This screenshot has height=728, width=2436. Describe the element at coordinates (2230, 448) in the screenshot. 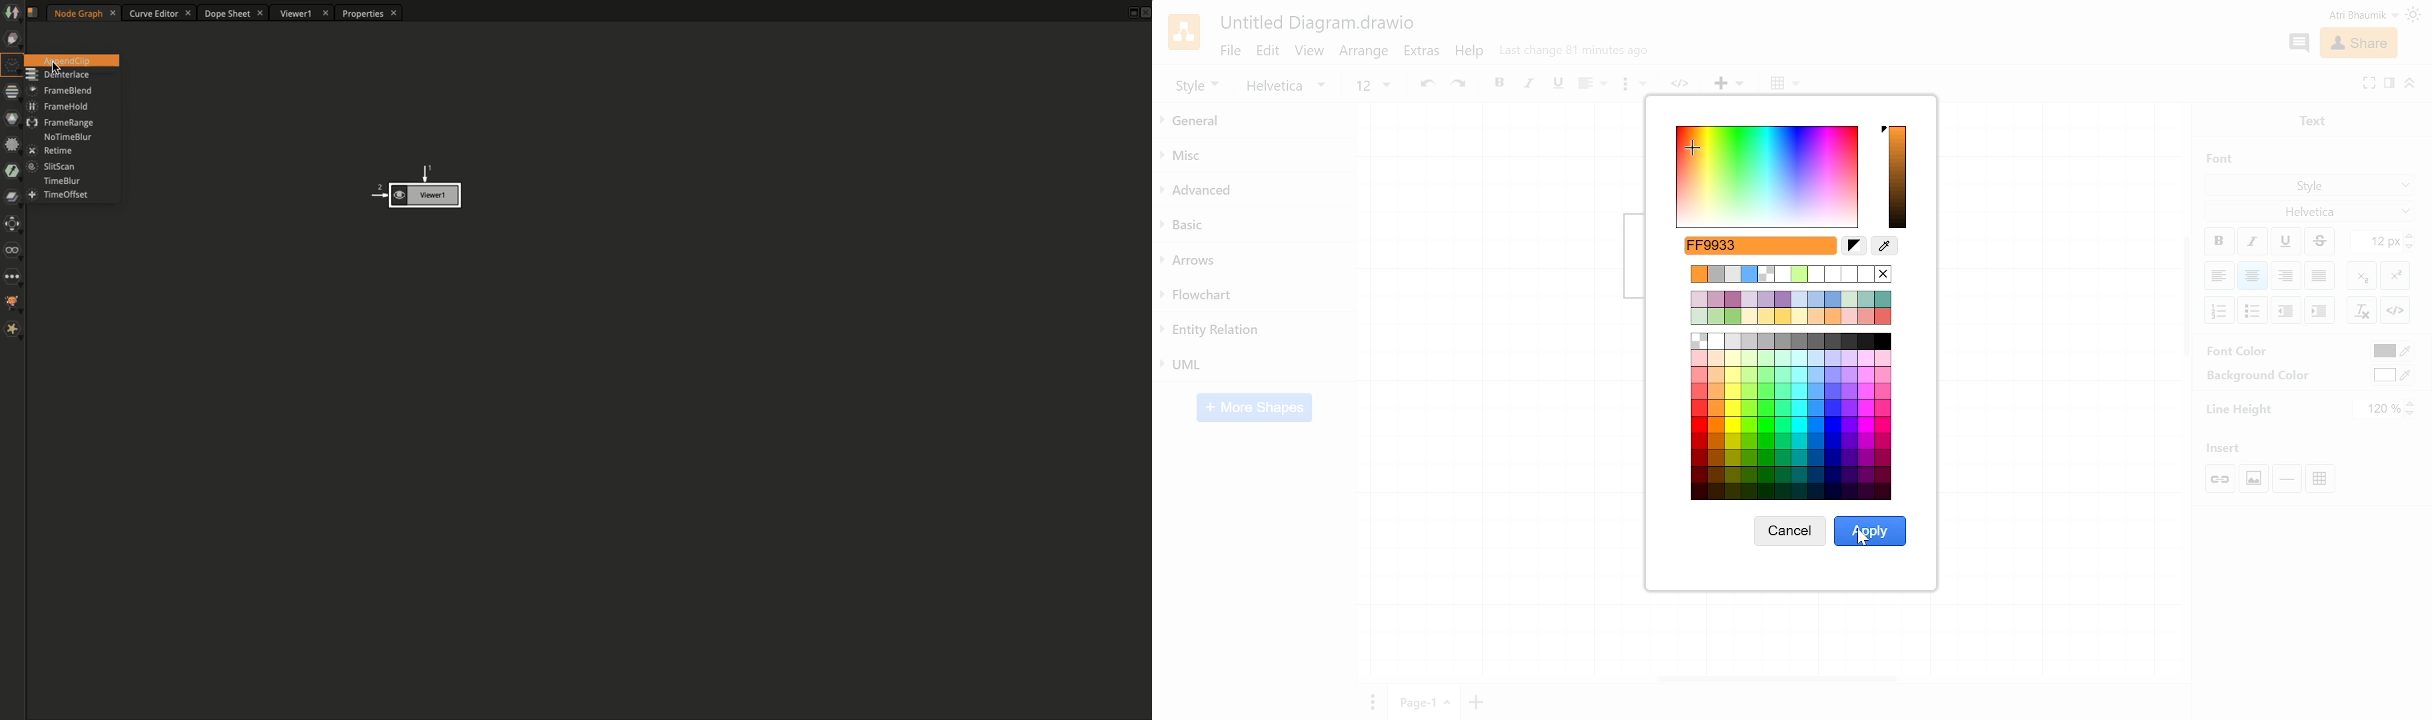

I see `insert` at that location.